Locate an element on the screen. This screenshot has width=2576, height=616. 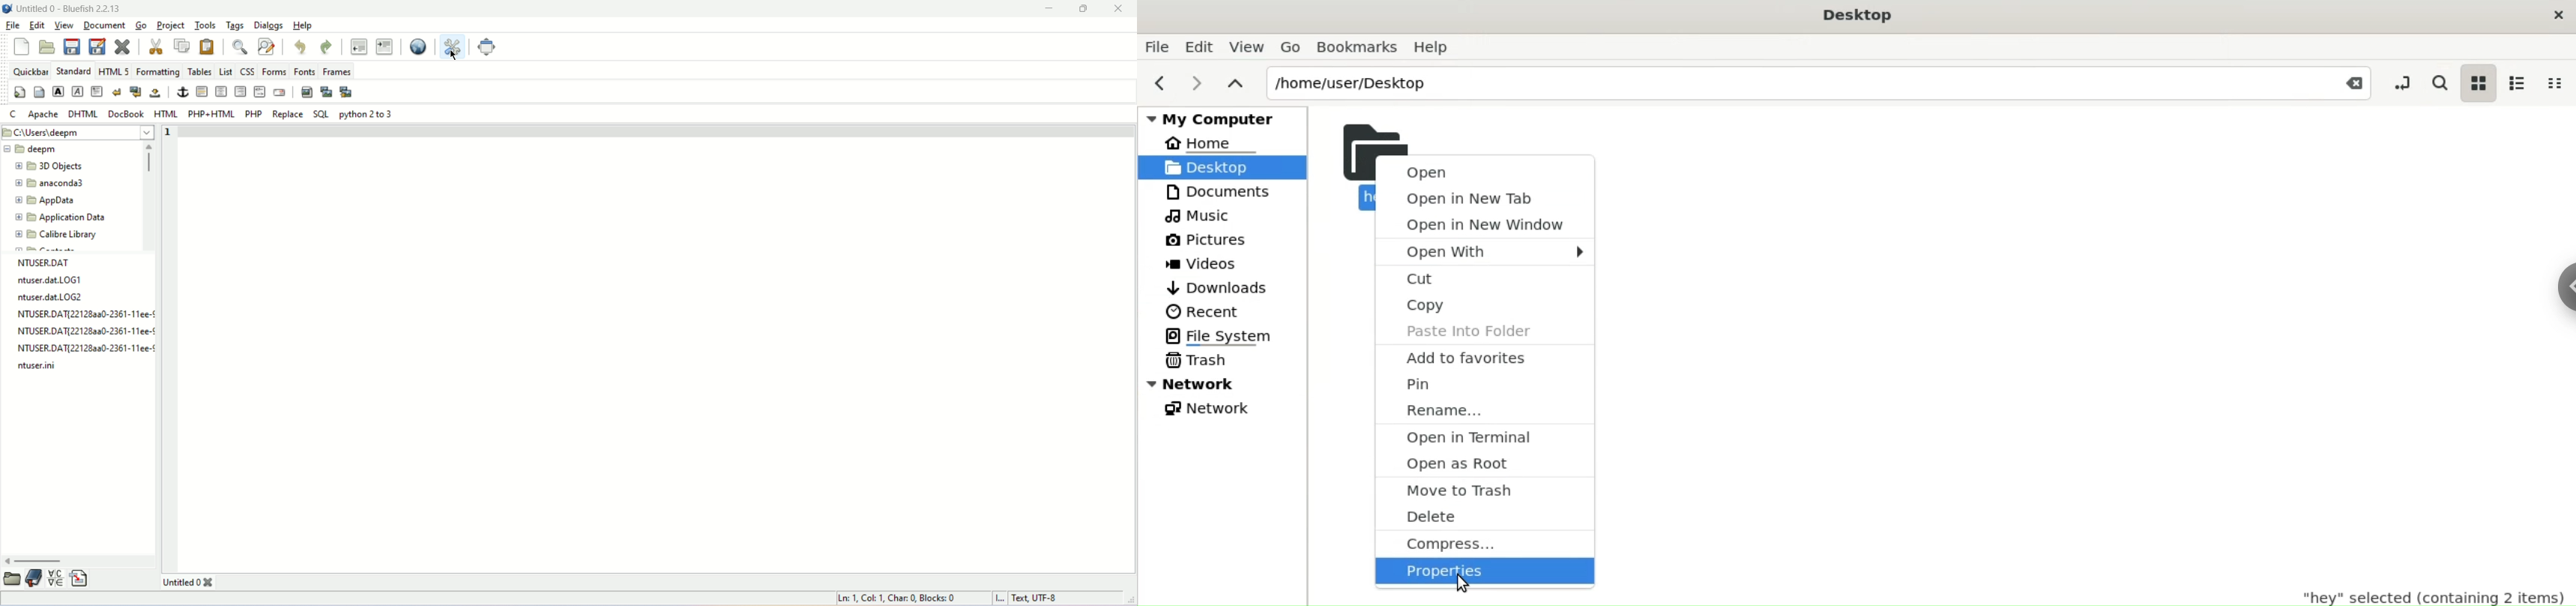
body is located at coordinates (40, 91).